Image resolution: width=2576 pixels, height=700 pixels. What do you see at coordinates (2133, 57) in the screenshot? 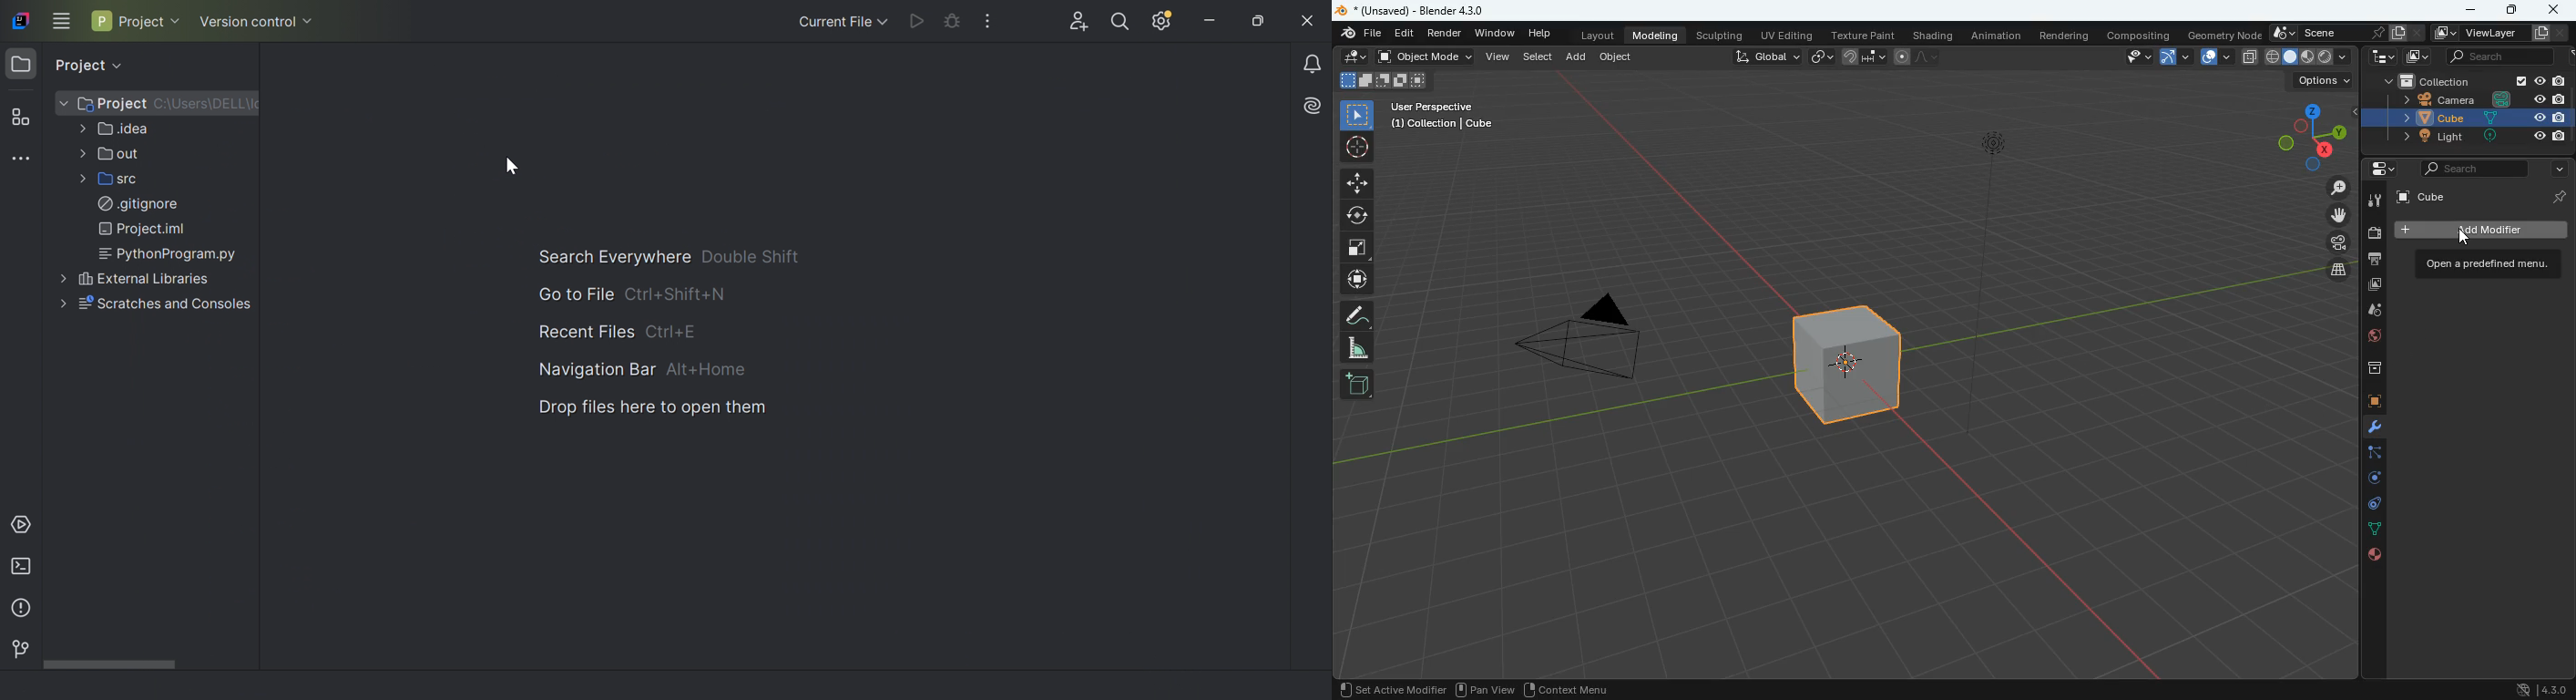
I see `view` at bounding box center [2133, 57].